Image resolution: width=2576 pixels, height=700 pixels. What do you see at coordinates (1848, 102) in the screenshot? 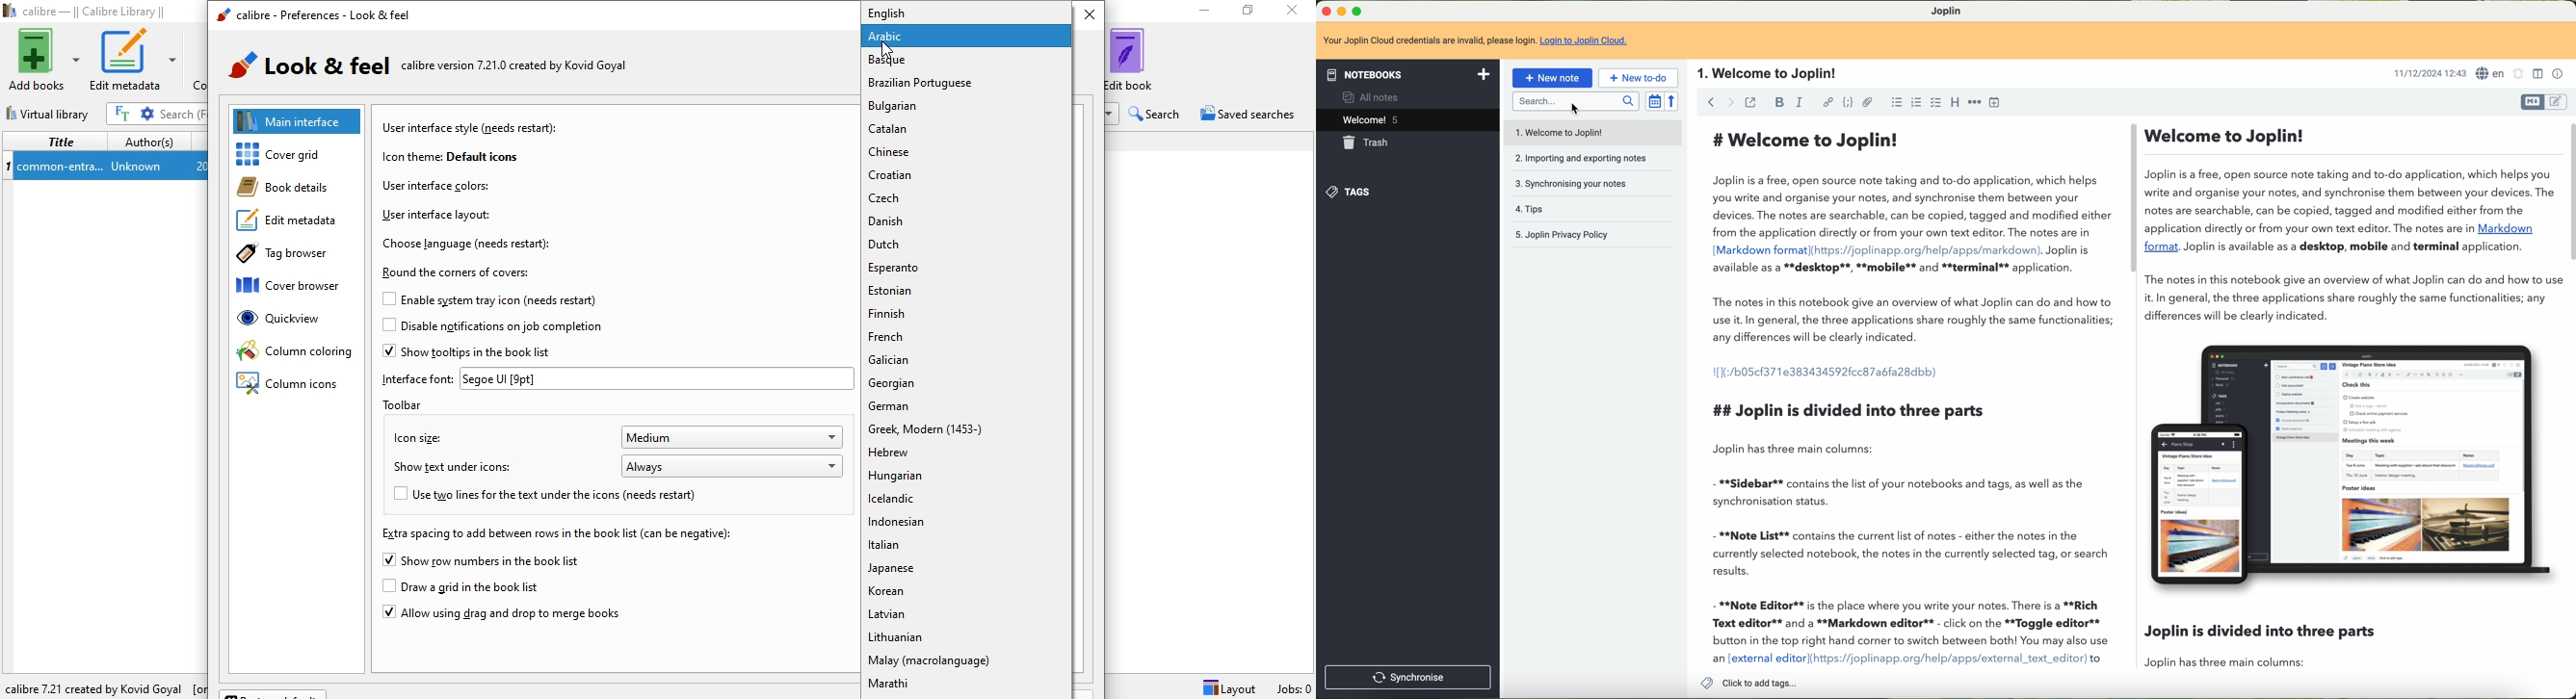
I see `code` at bounding box center [1848, 102].